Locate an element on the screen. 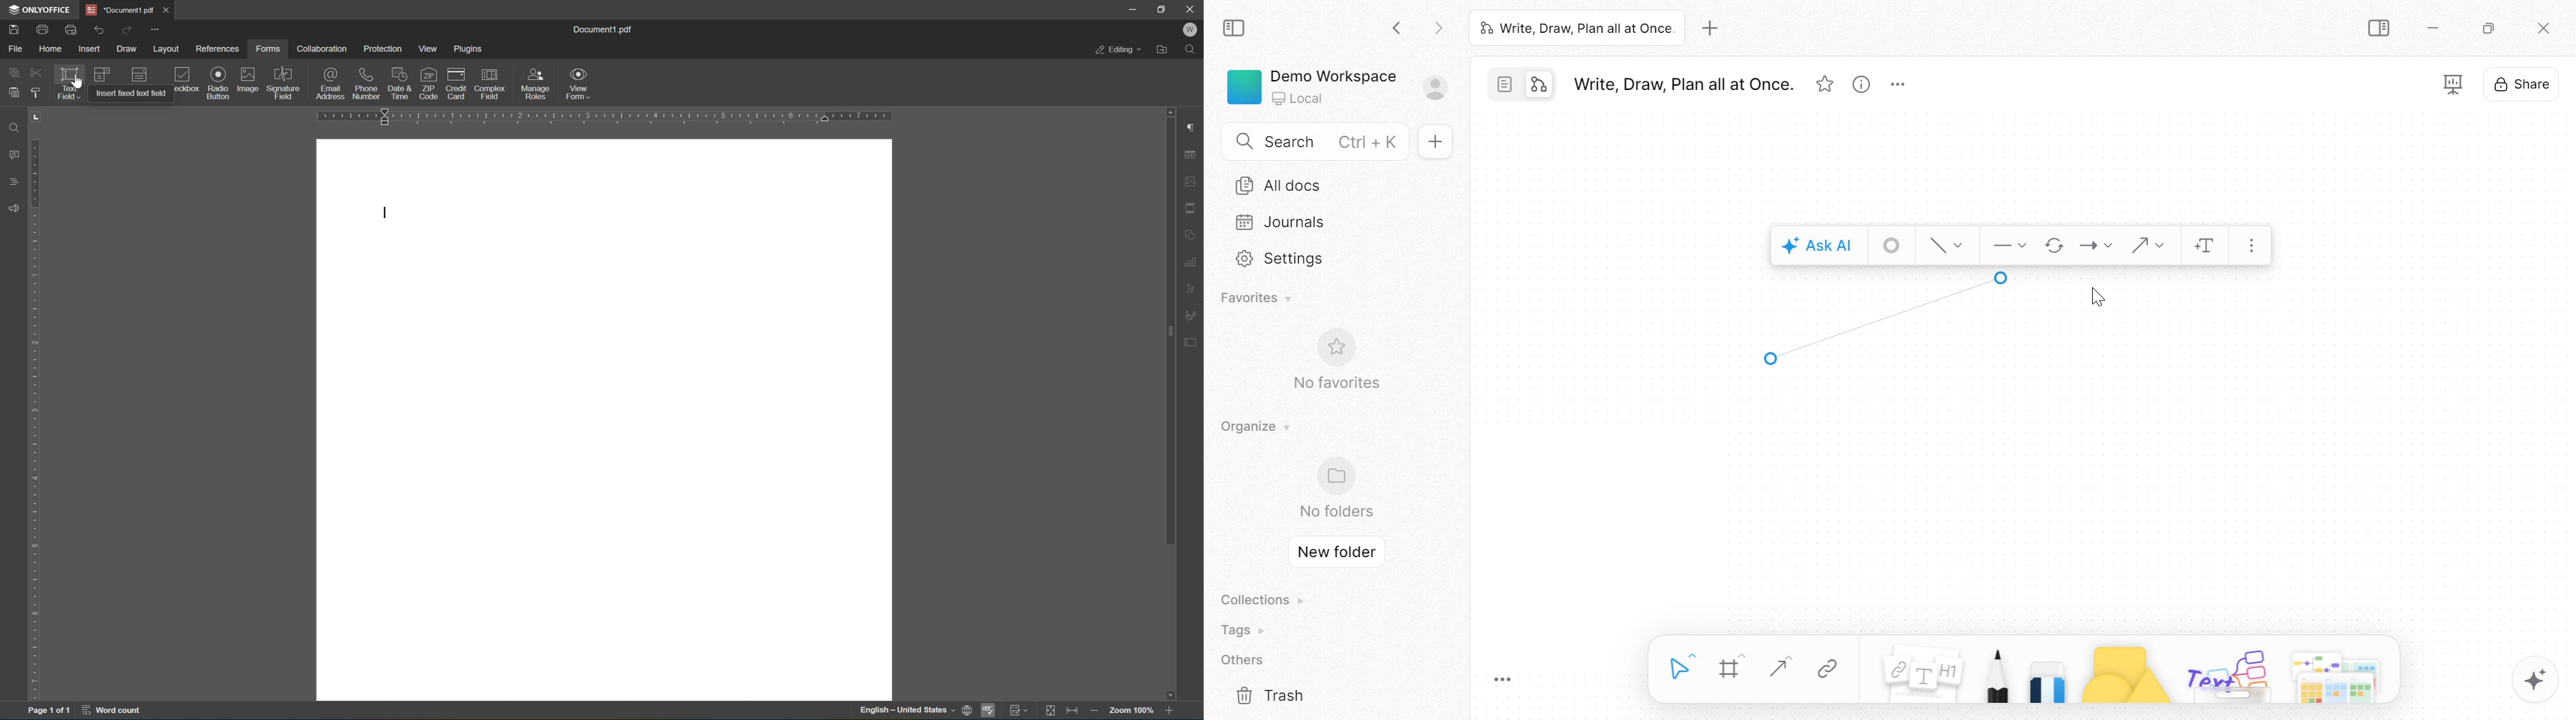 This screenshot has width=2576, height=728. Tags is located at coordinates (1246, 630).